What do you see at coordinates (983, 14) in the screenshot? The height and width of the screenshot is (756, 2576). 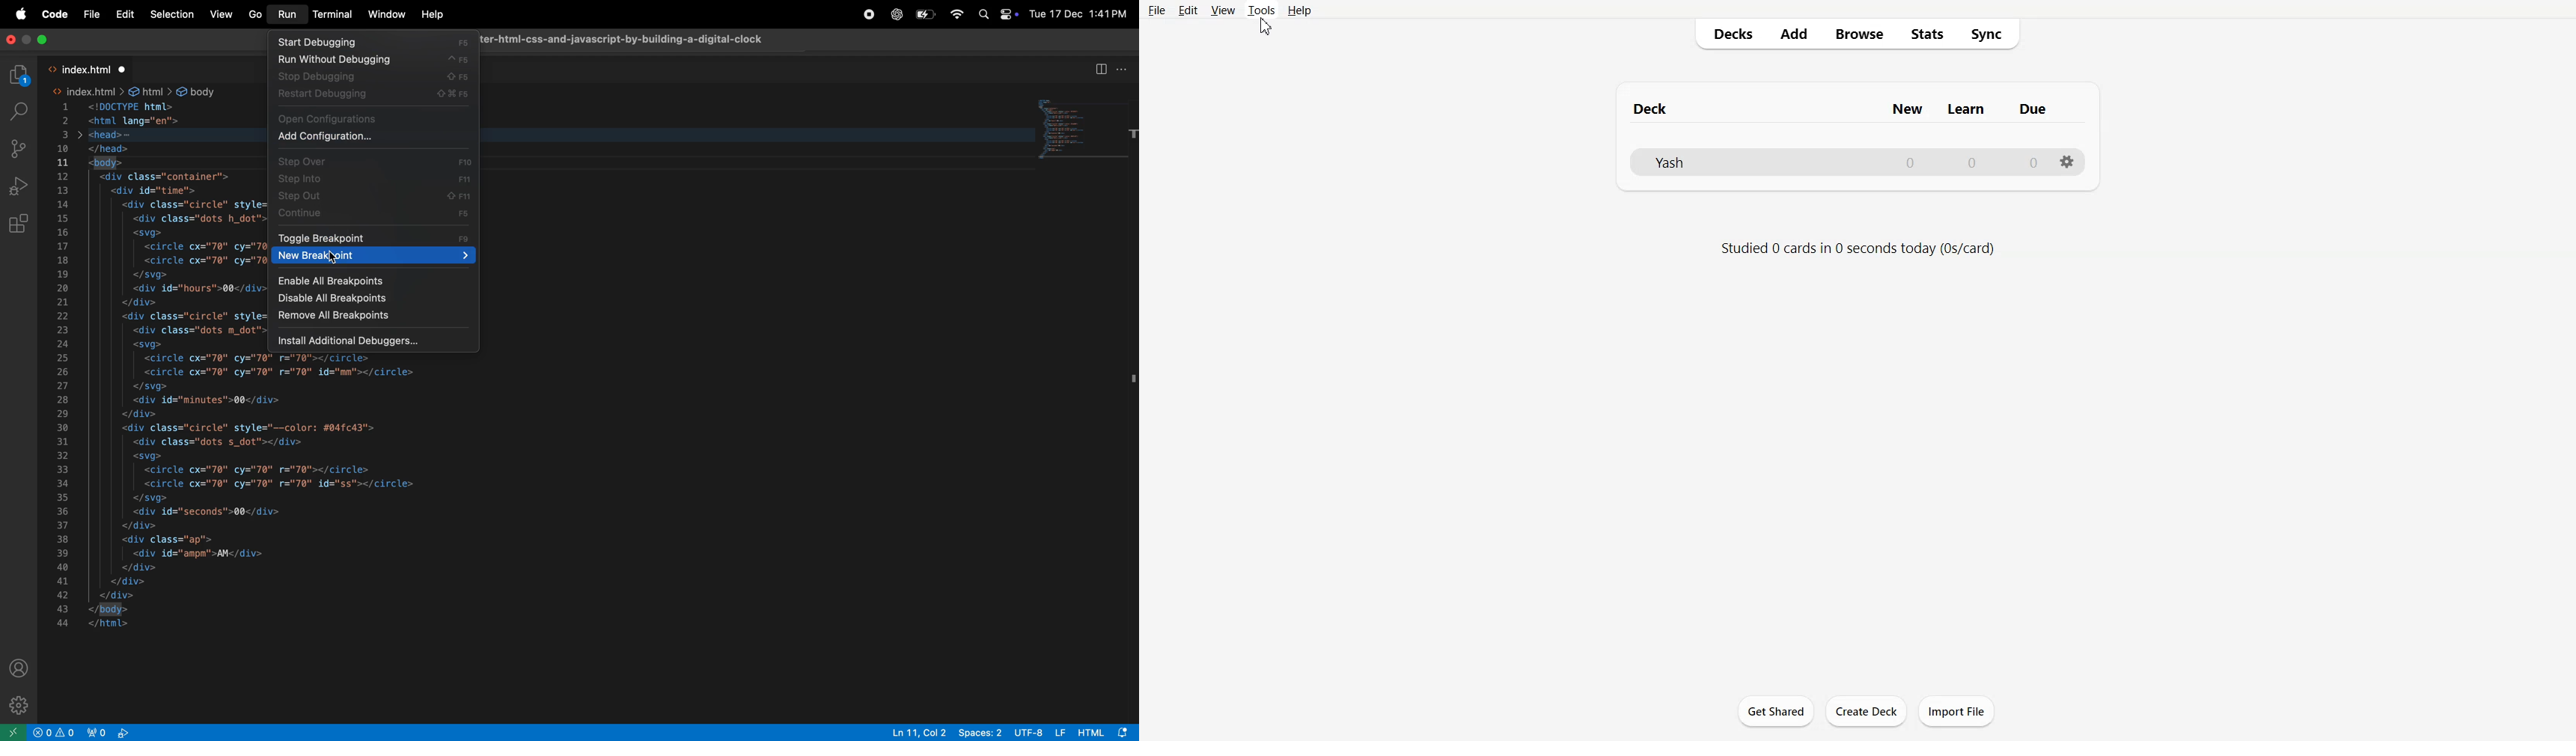 I see `Spotlight` at bounding box center [983, 14].